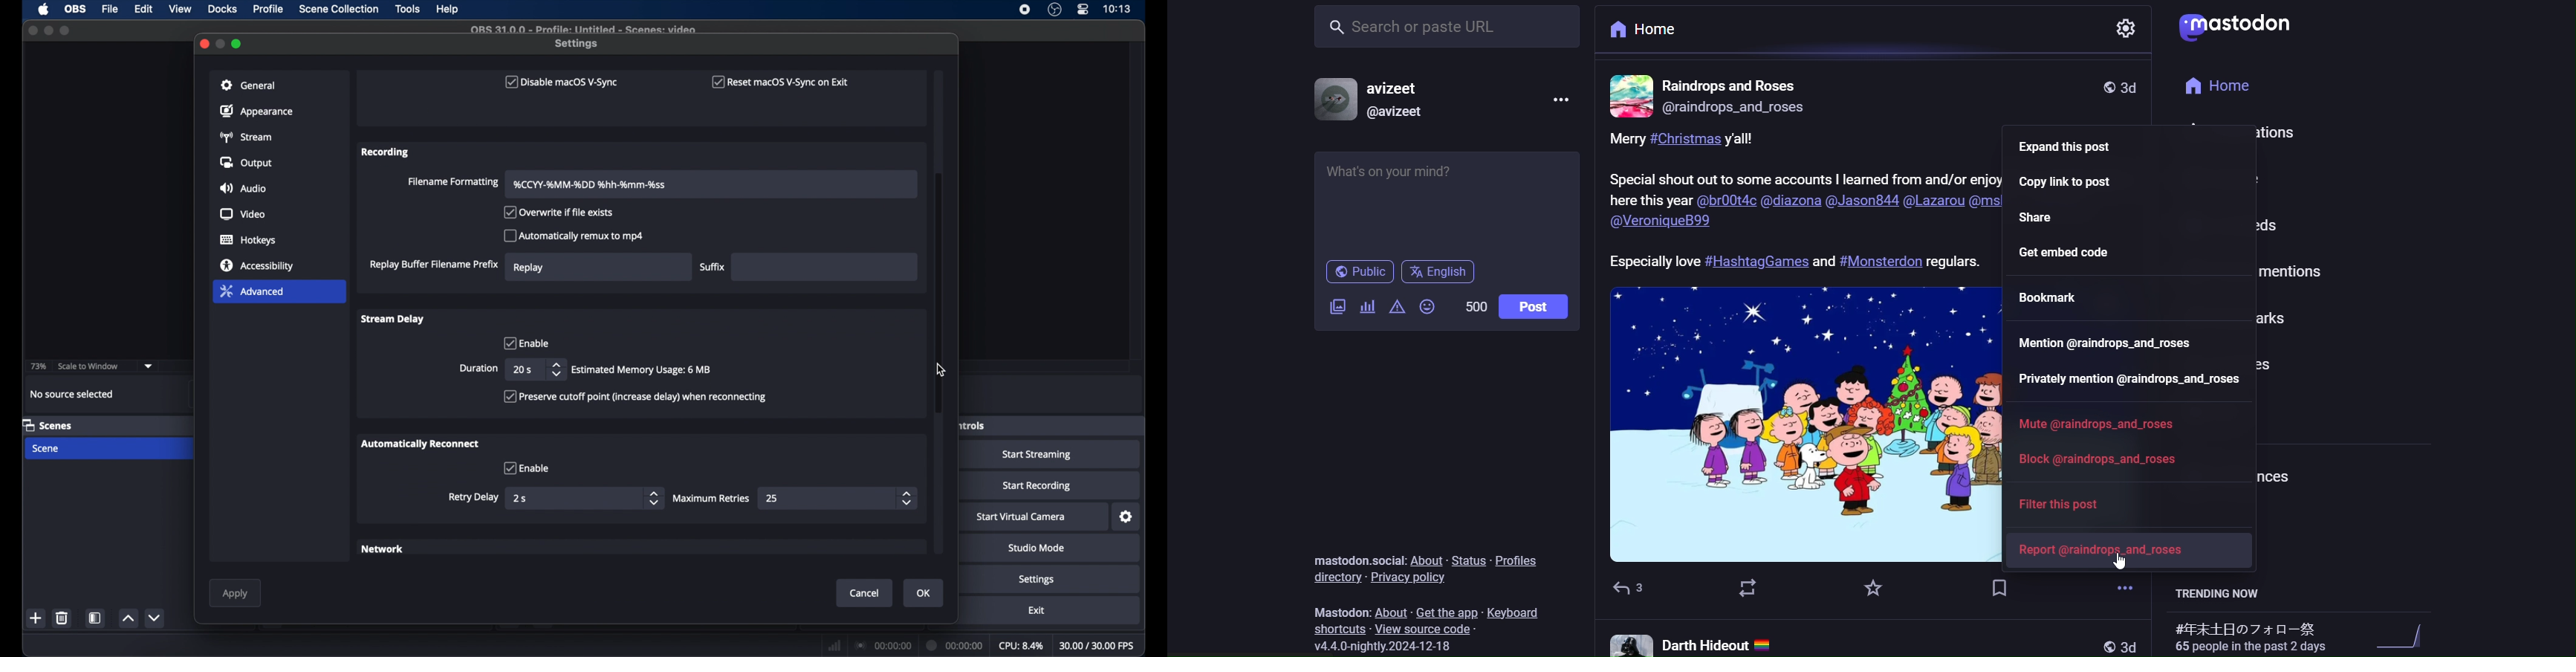  Describe the element at coordinates (781, 82) in the screenshot. I see `reset macOS V-sync on exit` at that location.